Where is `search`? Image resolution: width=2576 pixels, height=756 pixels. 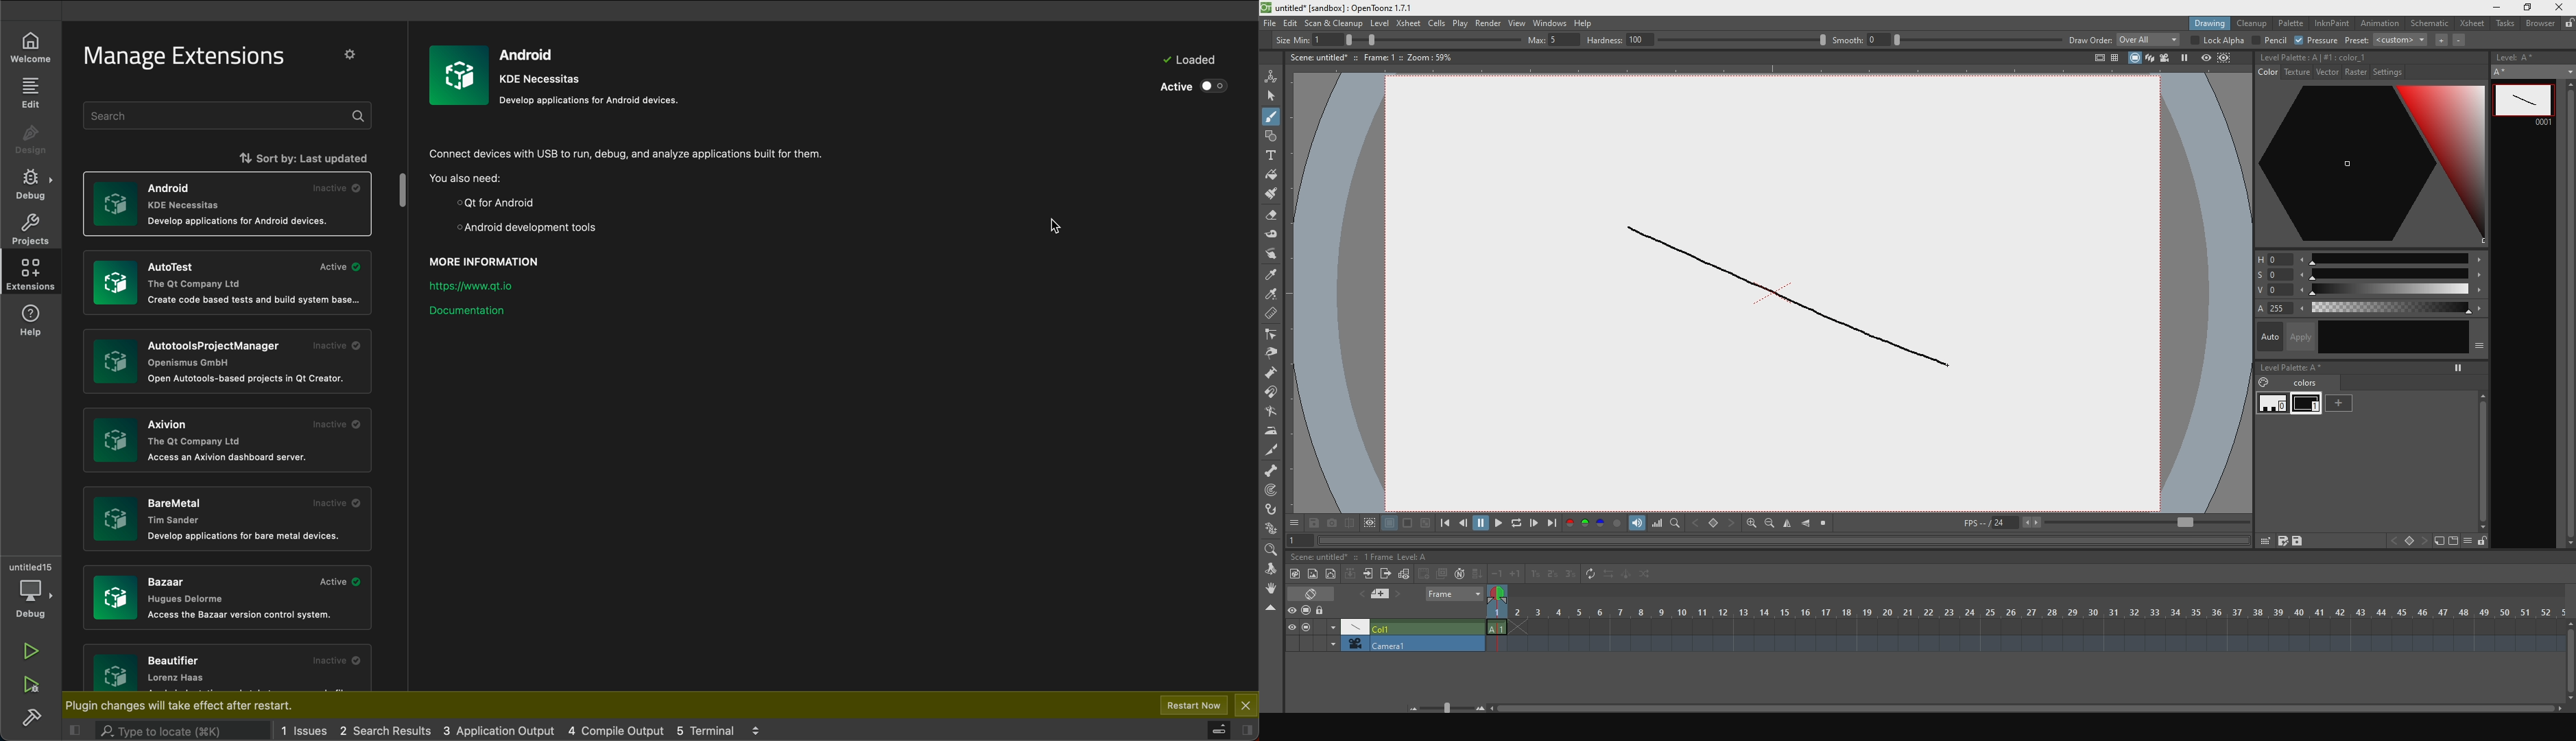 search is located at coordinates (169, 731).